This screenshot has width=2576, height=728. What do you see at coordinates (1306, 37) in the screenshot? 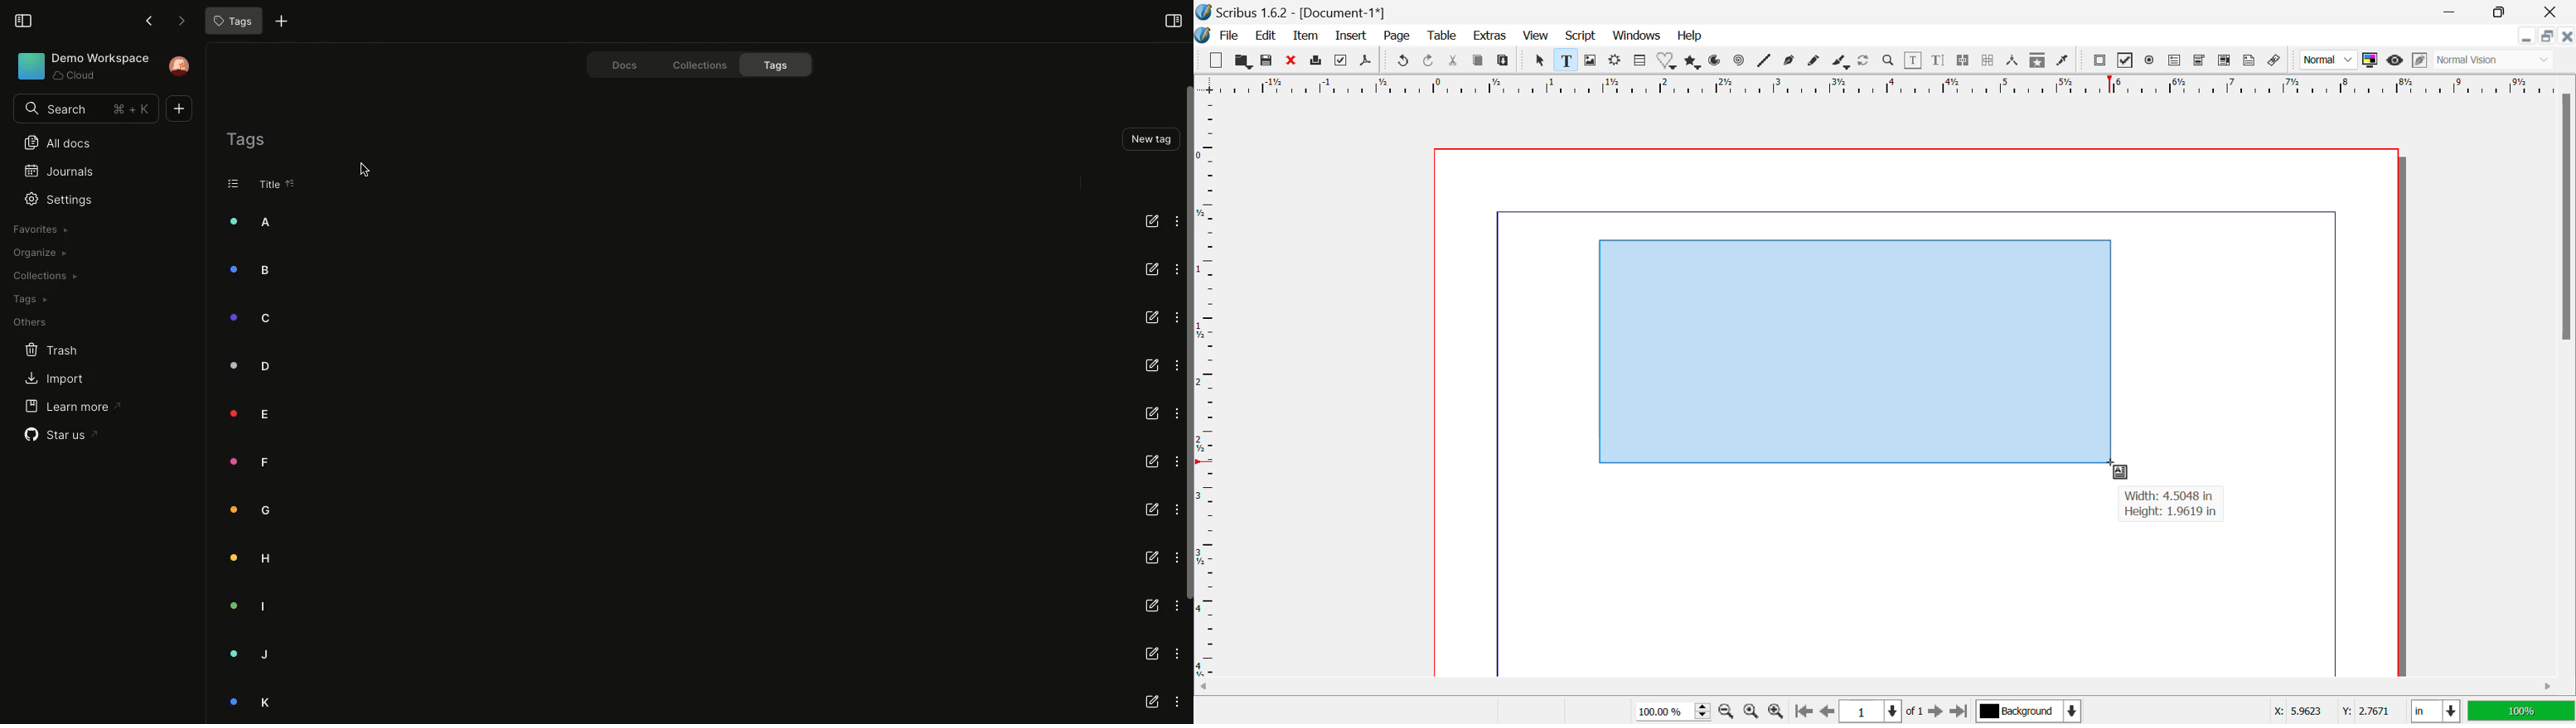
I see `Item` at bounding box center [1306, 37].